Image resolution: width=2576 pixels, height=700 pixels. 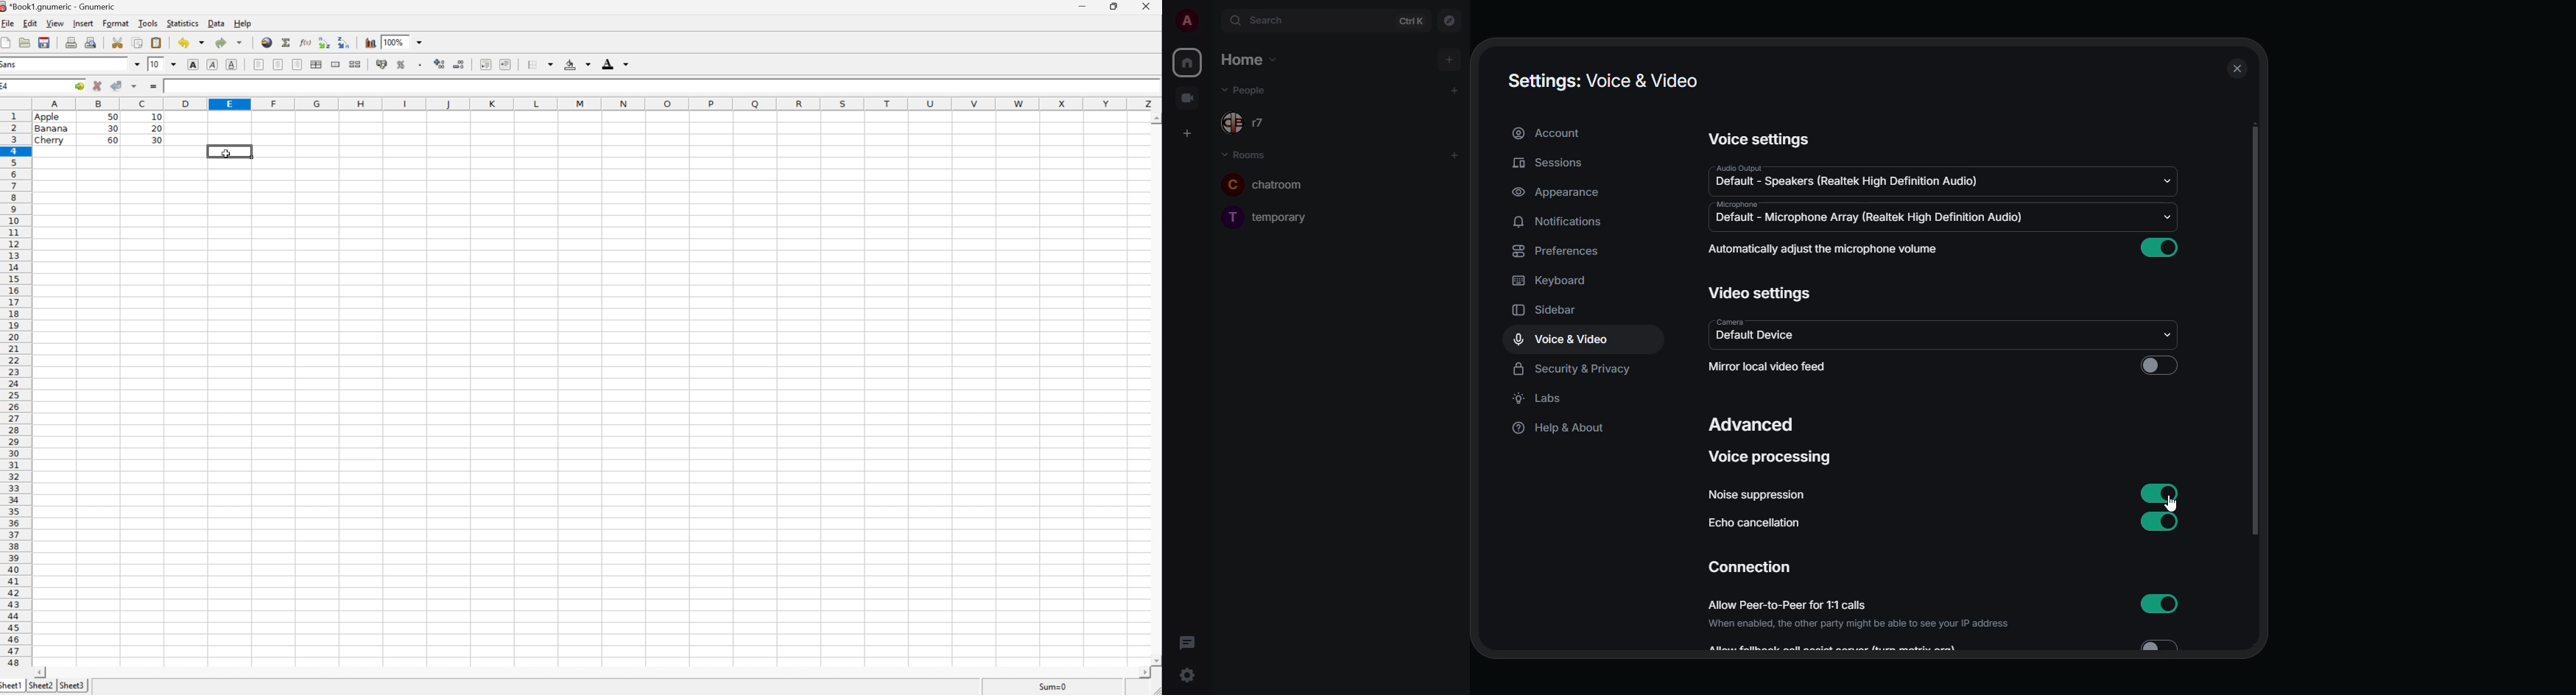 I want to click on default, so click(x=1847, y=180).